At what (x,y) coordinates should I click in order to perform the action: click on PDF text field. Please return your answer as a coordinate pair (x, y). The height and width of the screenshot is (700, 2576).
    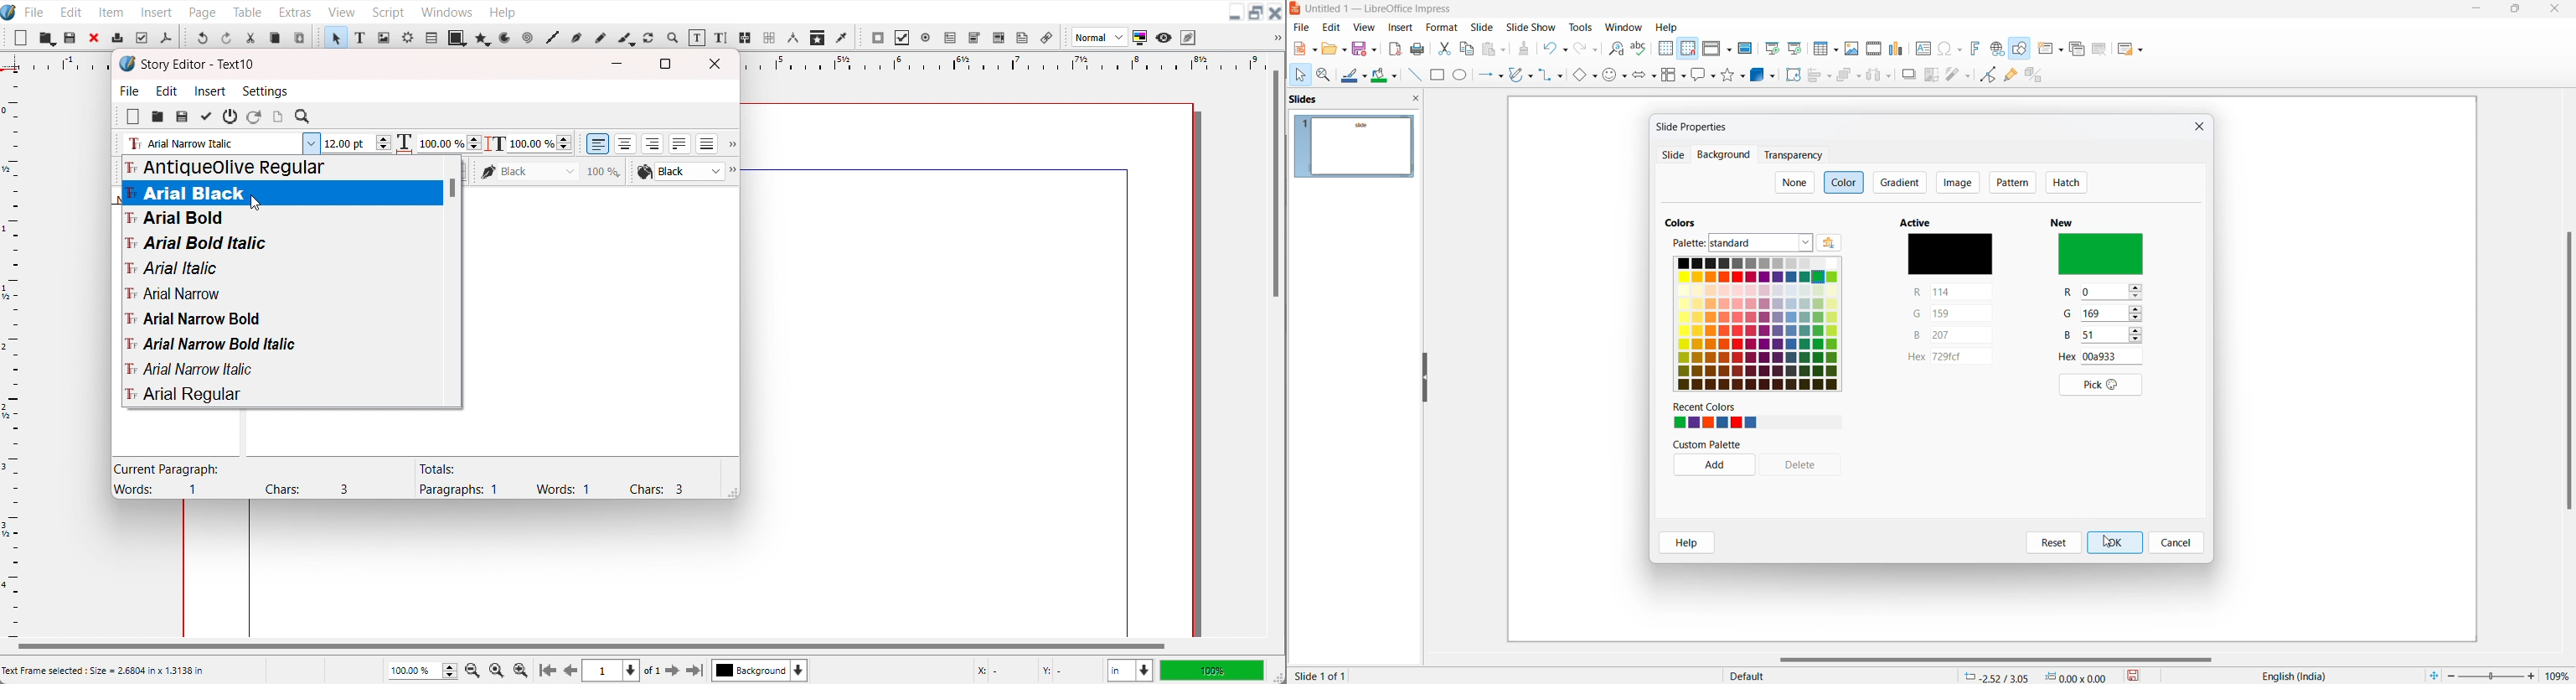
    Looking at the image, I should click on (949, 39).